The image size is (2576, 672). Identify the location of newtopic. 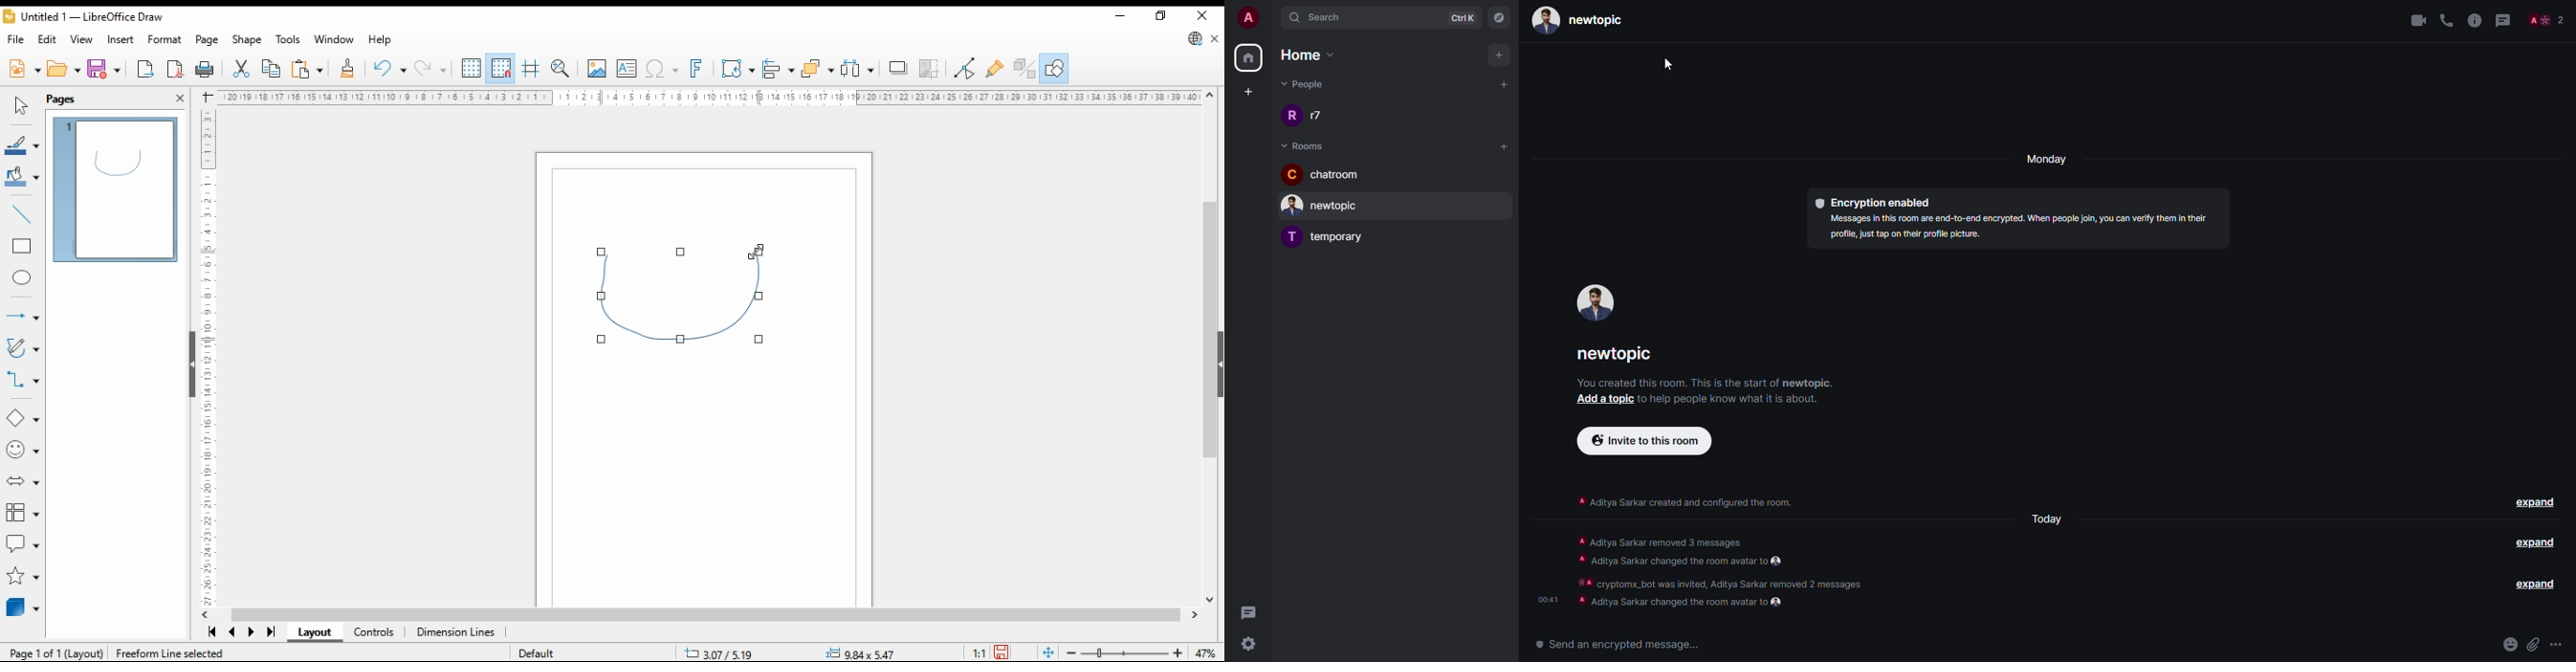
(1576, 20).